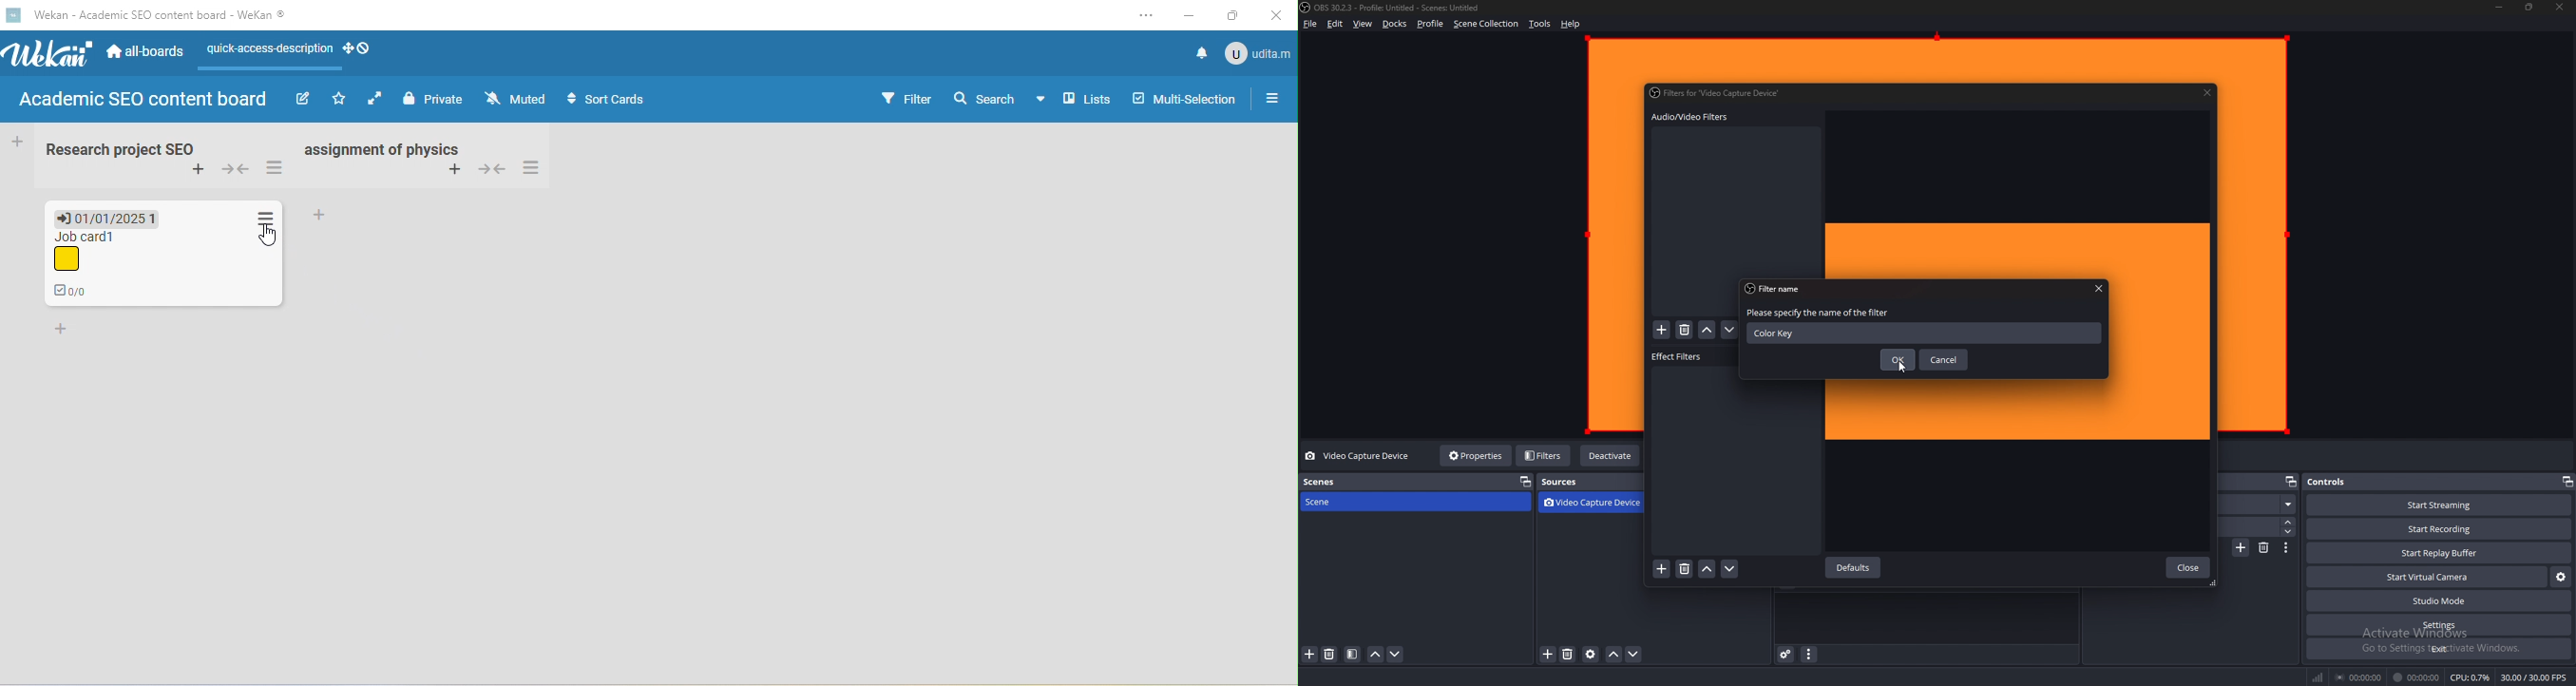  I want to click on file, so click(1309, 24).